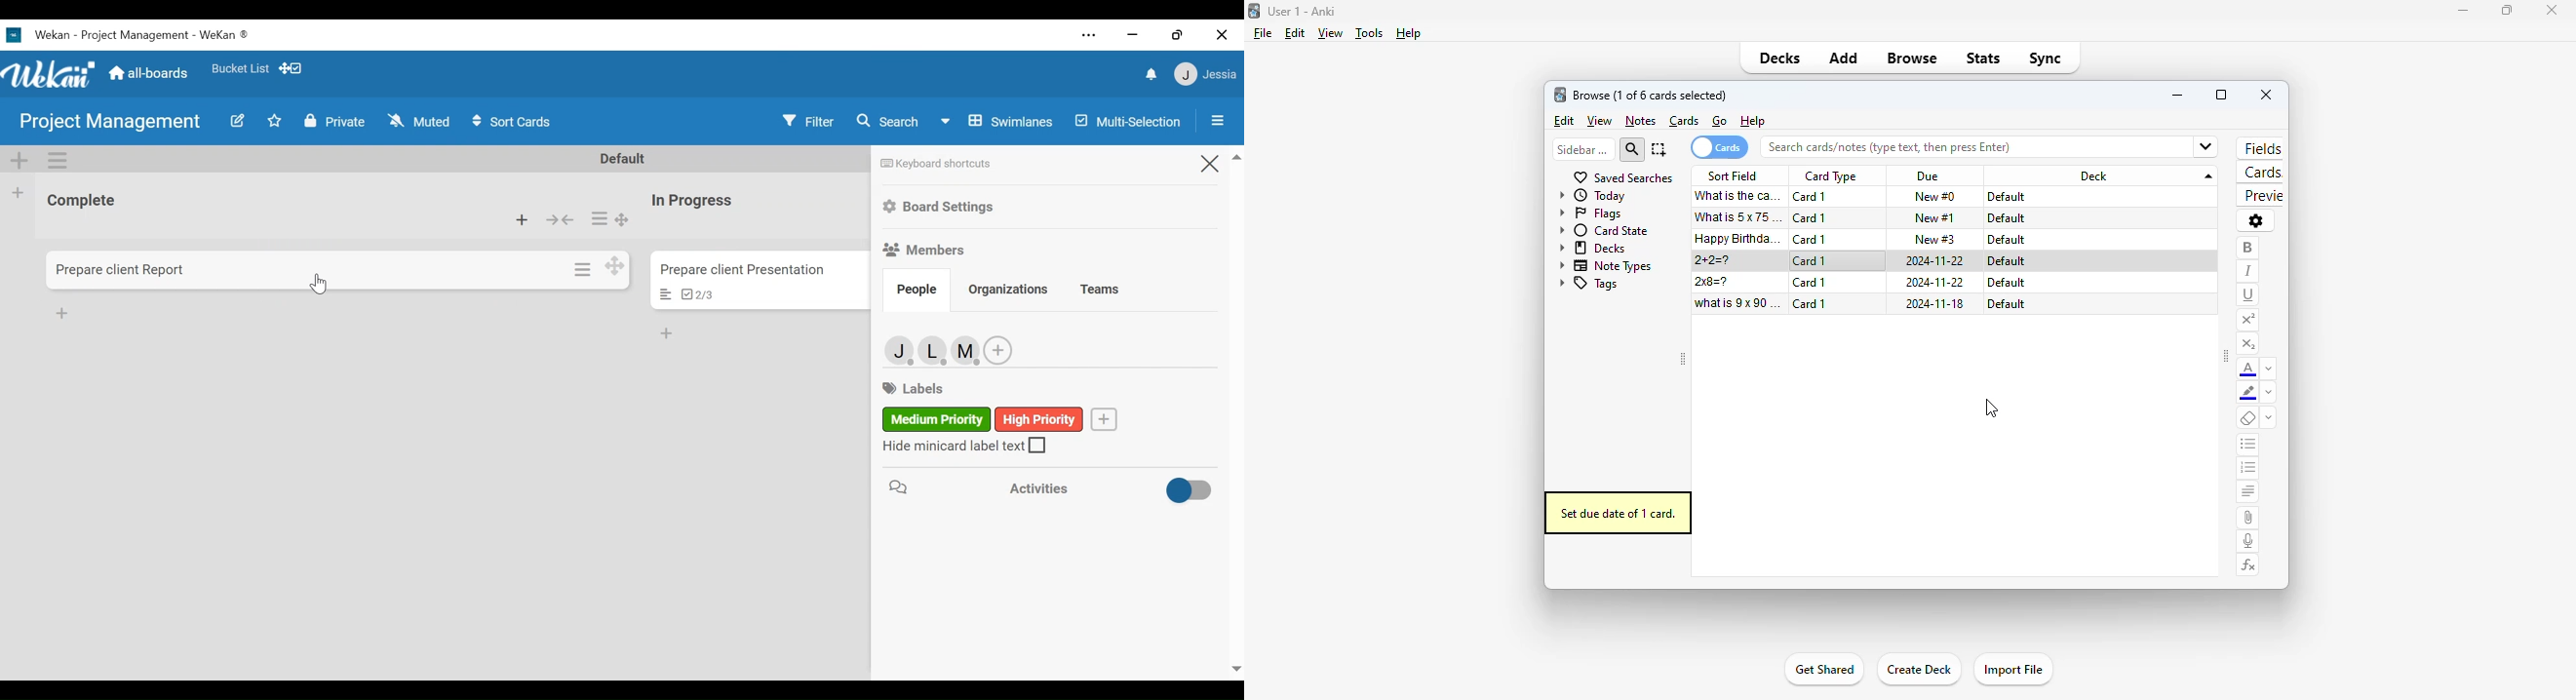 This screenshot has height=700, width=2576. Describe the element at coordinates (2008, 197) in the screenshot. I see `default` at that location.